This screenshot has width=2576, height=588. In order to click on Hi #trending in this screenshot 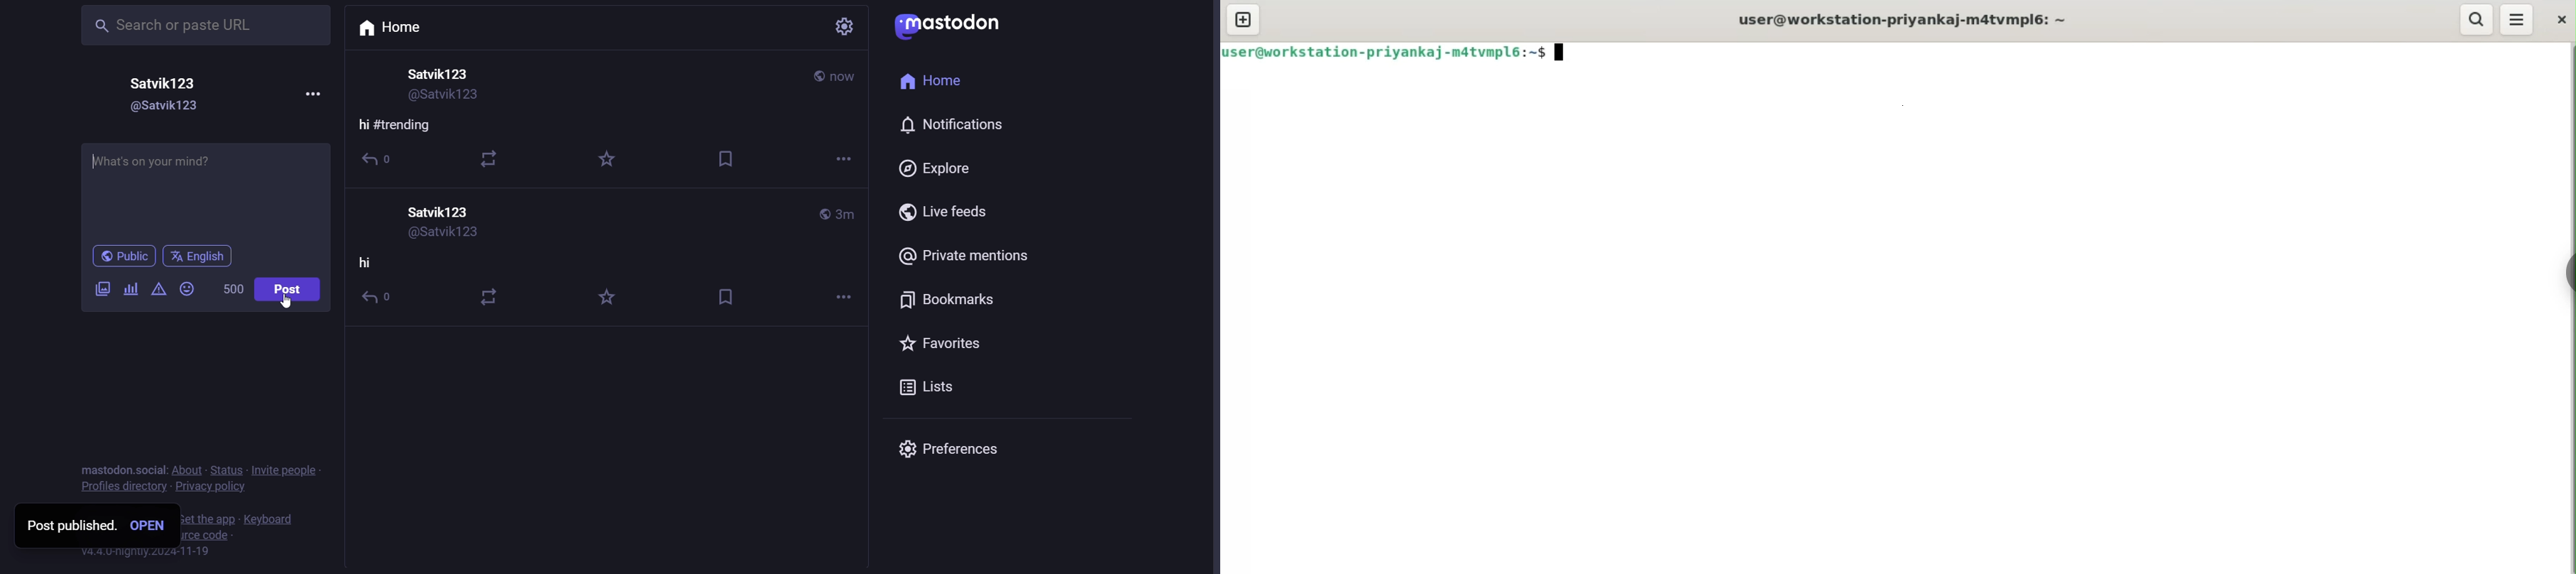, I will do `click(129, 161)`.